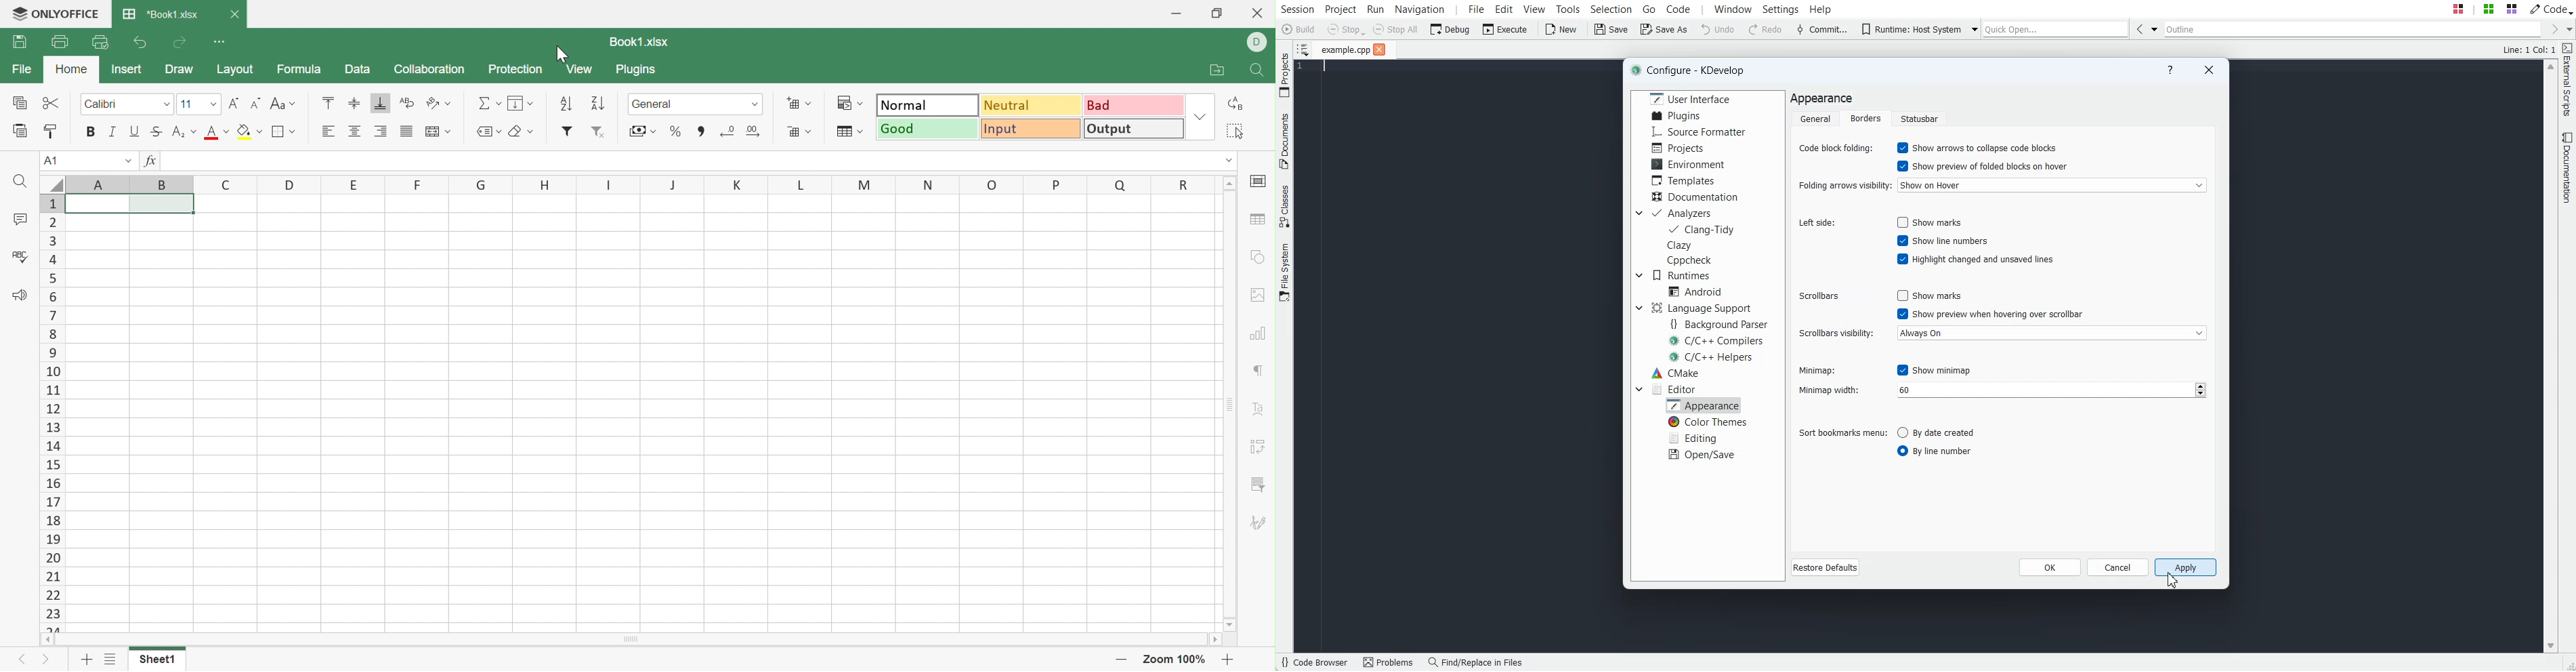 Image resolution: width=2576 pixels, height=672 pixels. Describe the element at coordinates (1284, 141) in the screenshot. I see `Documents` at that location.